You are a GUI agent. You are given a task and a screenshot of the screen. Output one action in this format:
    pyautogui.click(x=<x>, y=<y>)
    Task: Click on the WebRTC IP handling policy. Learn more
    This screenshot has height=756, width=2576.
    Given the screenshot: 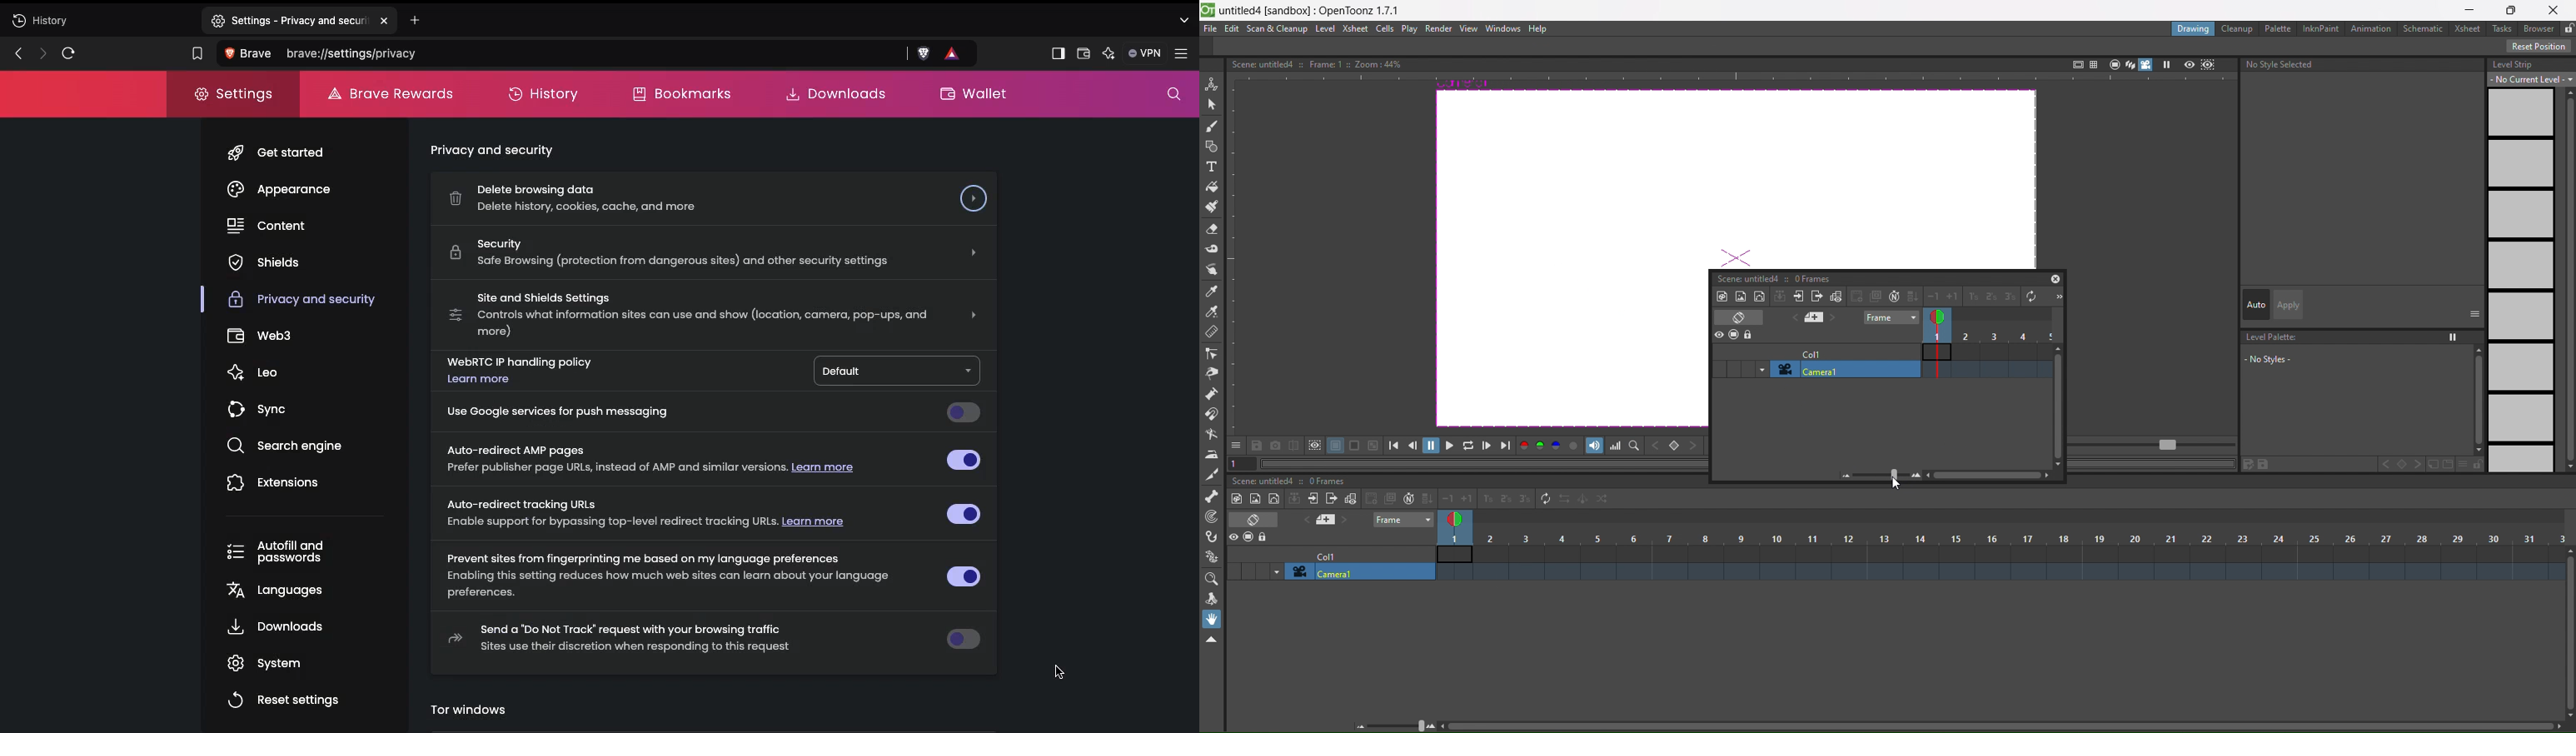 What is the action you would take?
    pyautogui.click(x=518, y=371)
    